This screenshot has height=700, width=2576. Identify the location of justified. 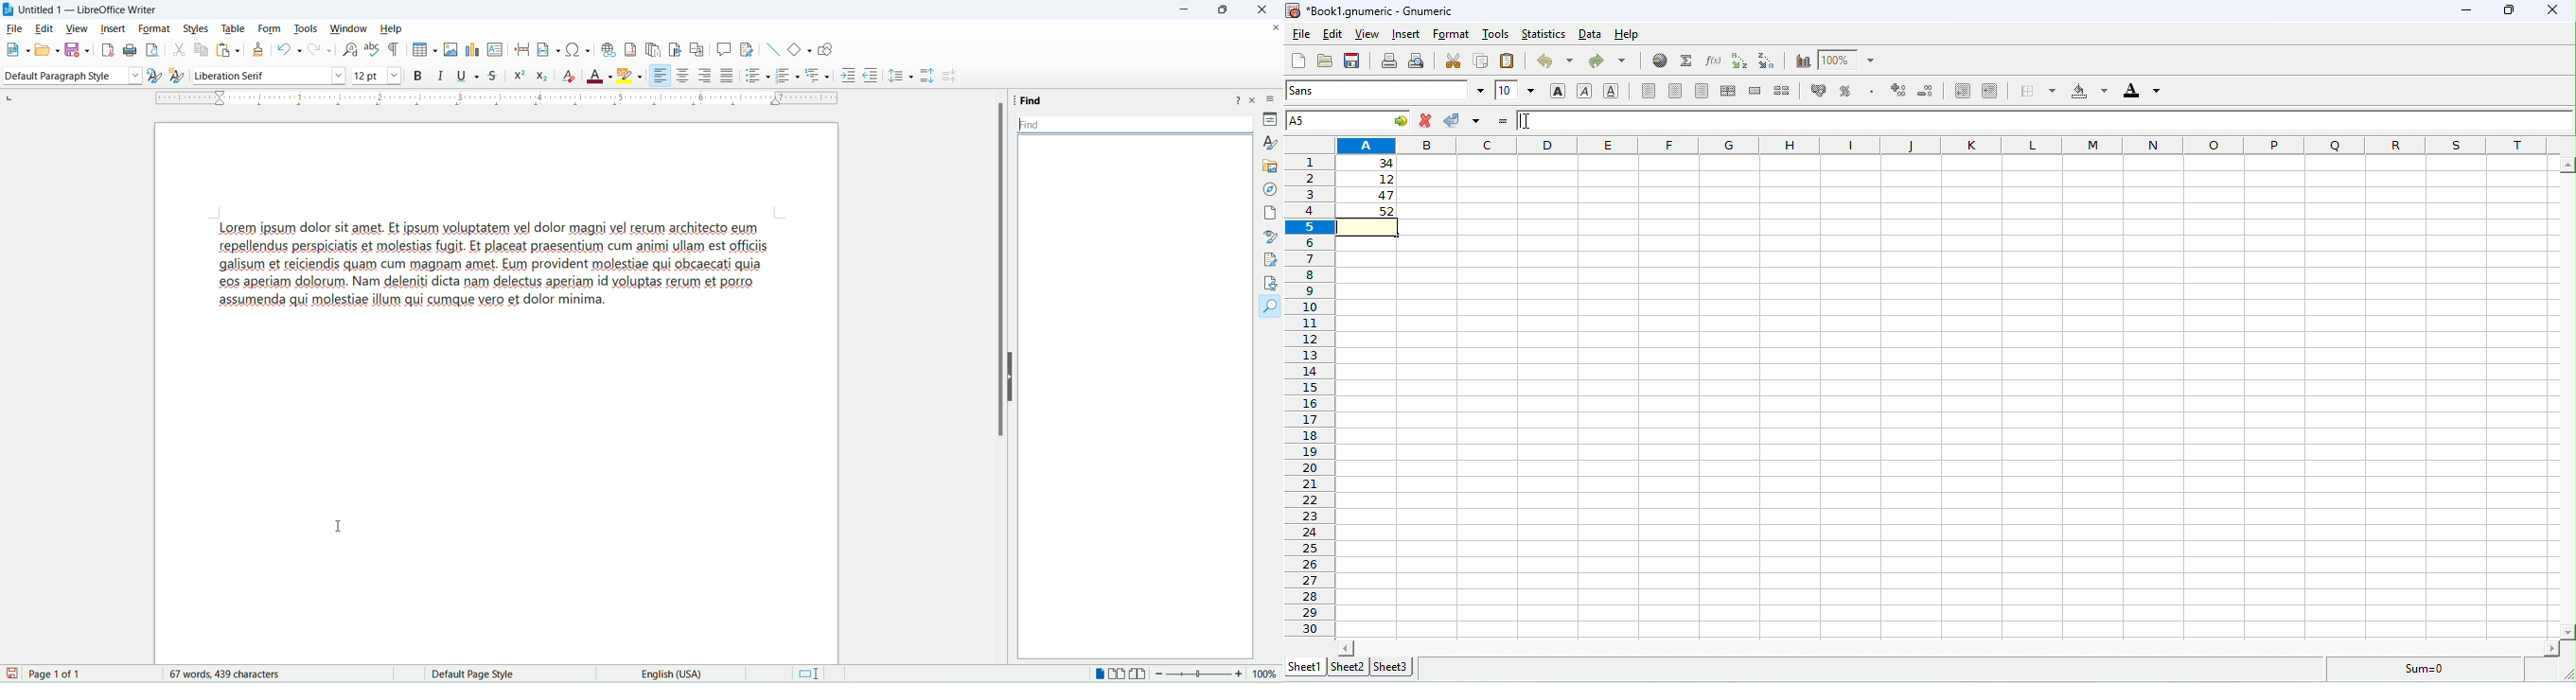
(725, 76).